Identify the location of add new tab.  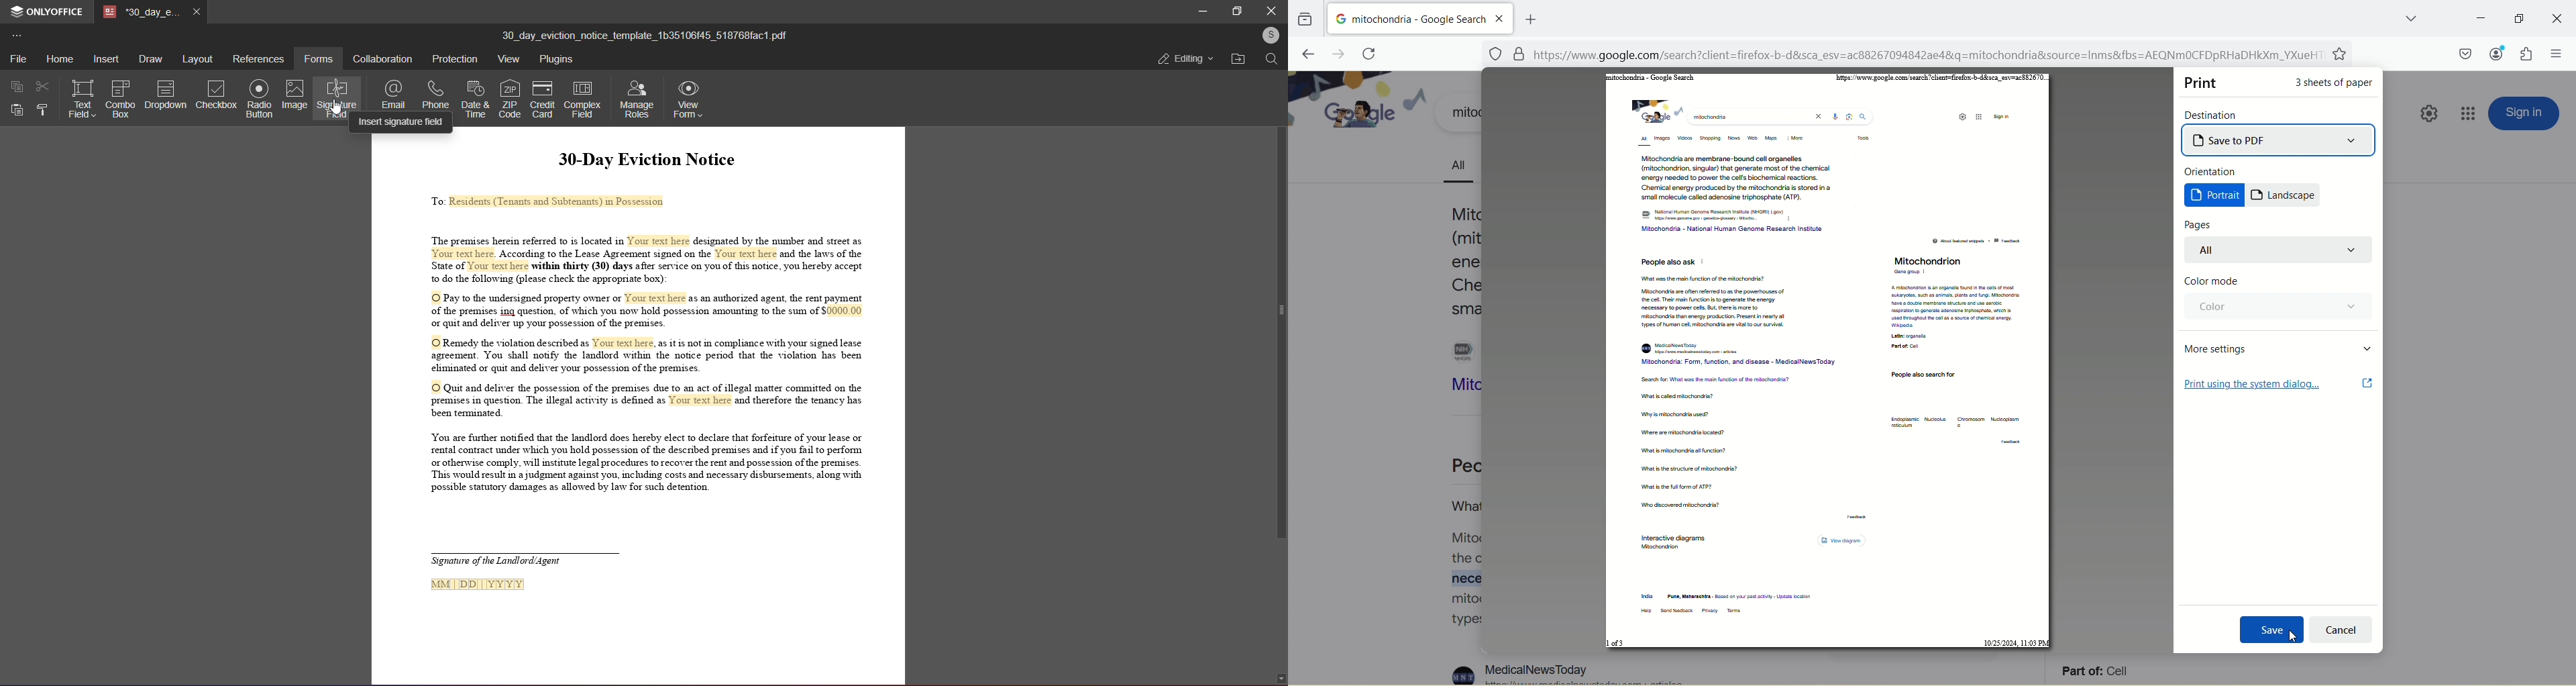
(1530, 17).